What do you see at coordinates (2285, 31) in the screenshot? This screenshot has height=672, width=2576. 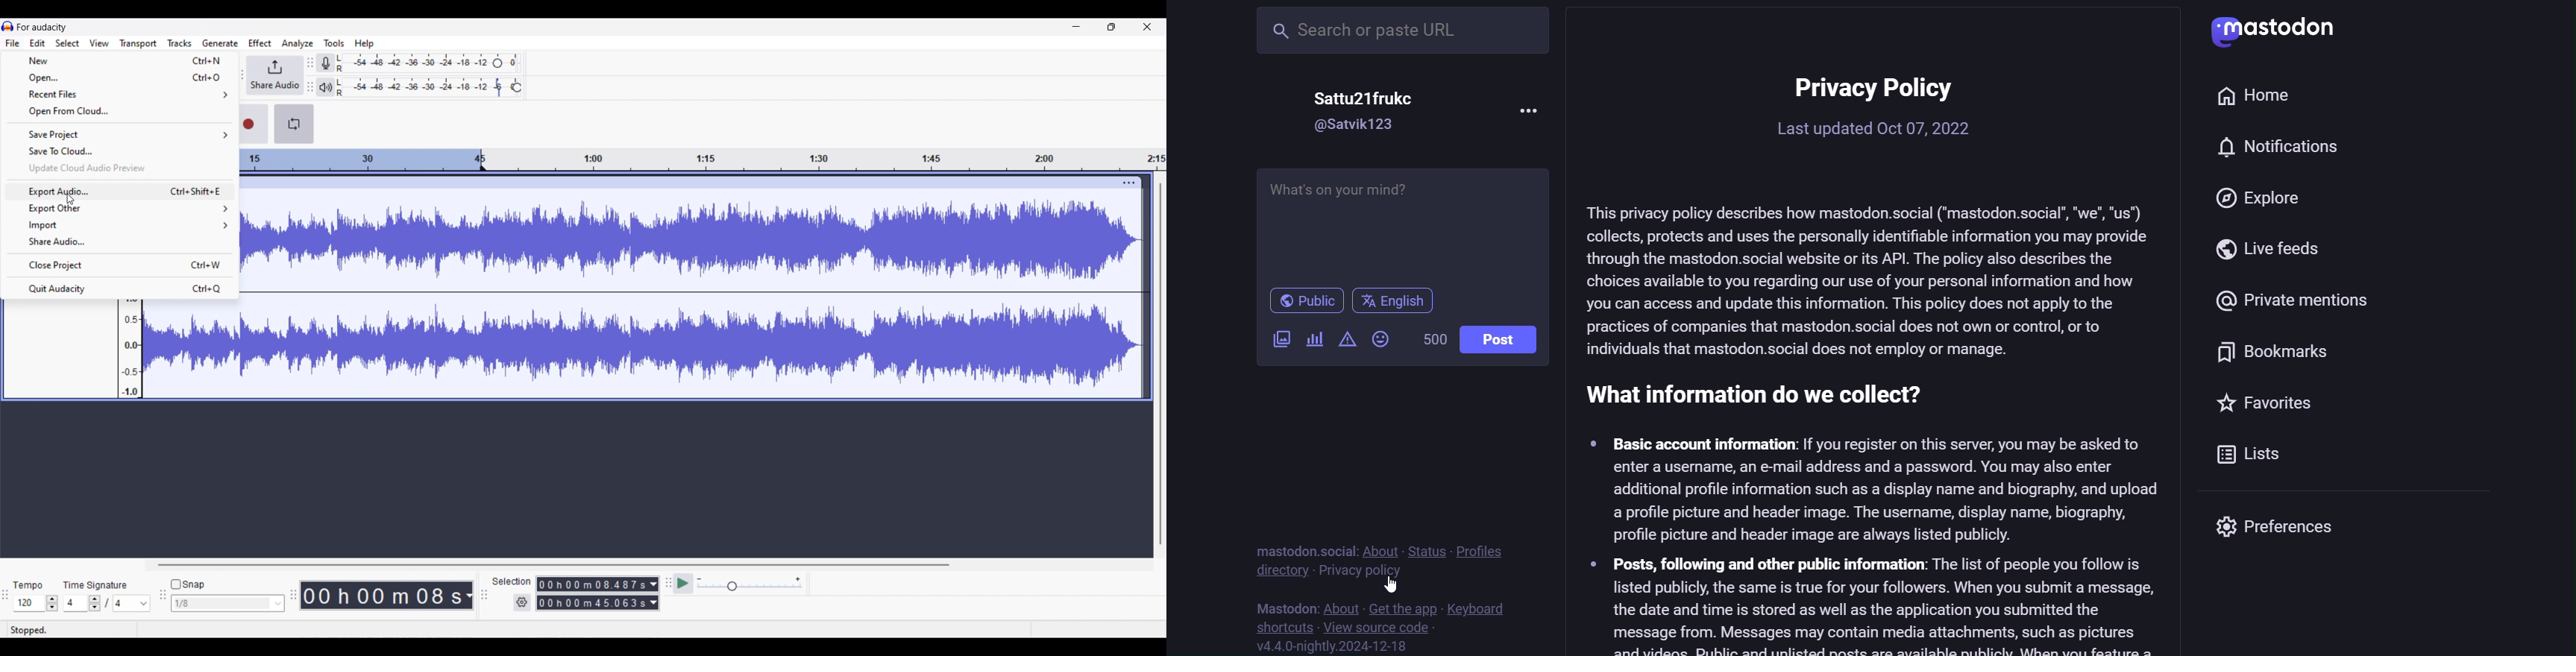 I see `logo` at bounding box center [2285, 31].